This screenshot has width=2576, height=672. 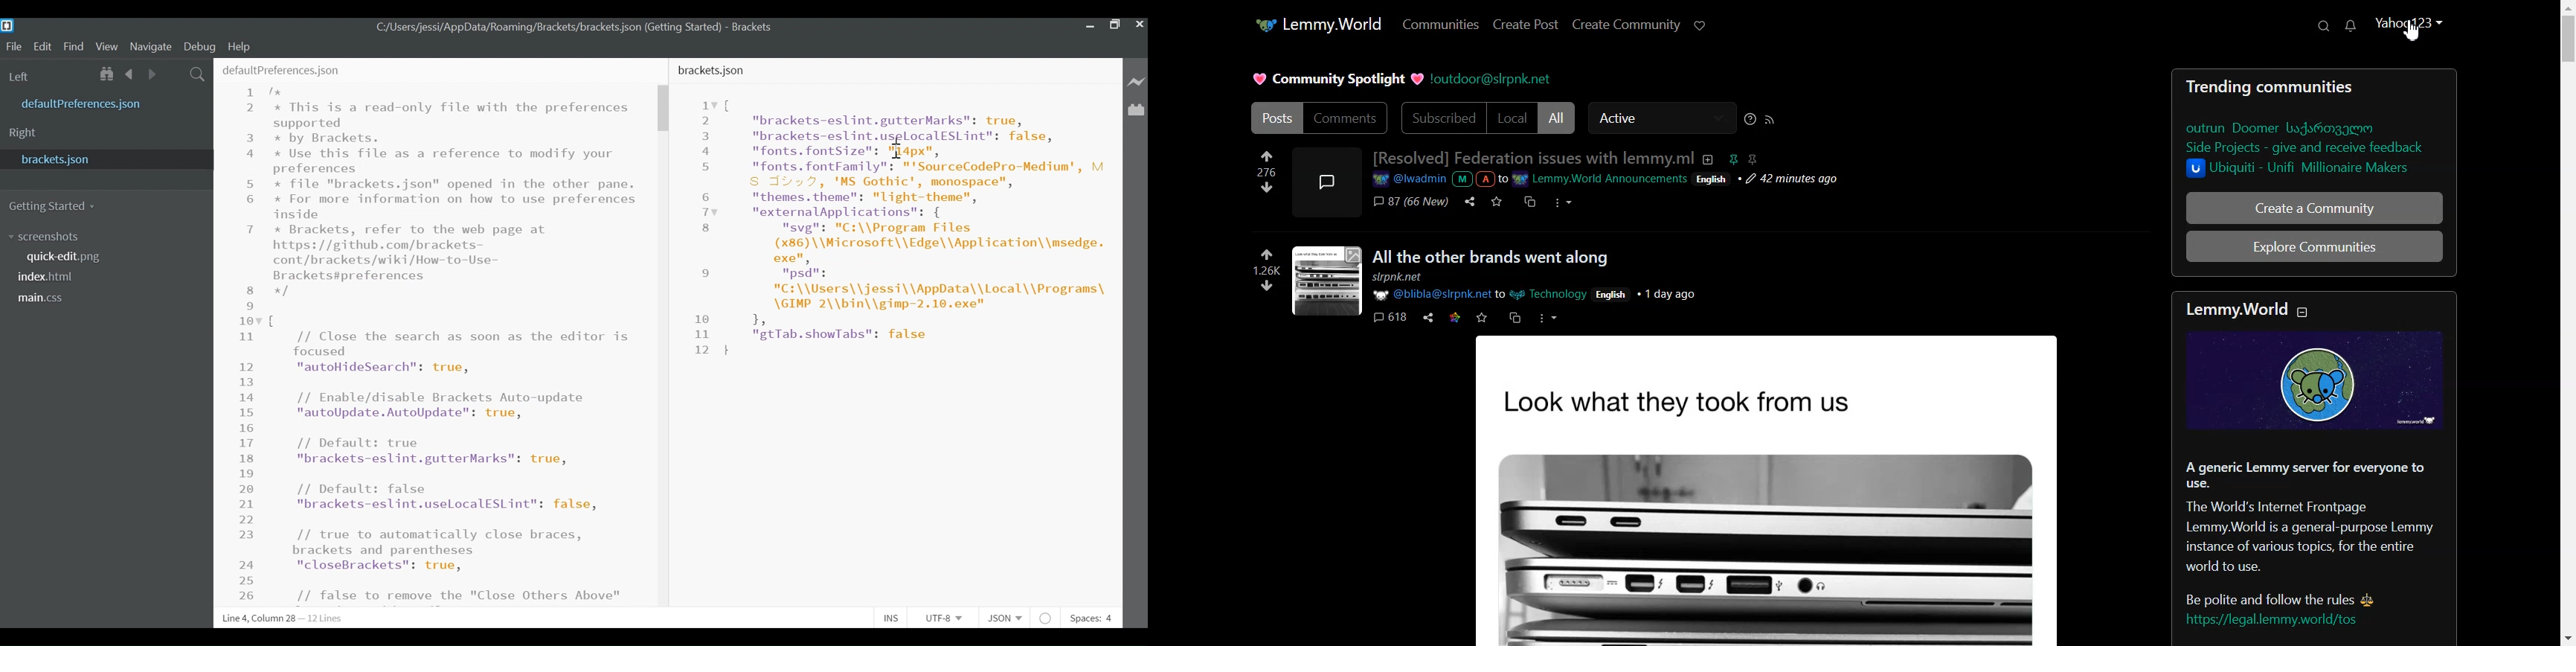 What do you see at coordinates (2322, 25) in the screenshot?
I see `Search` at bounding box center [2322, 25].